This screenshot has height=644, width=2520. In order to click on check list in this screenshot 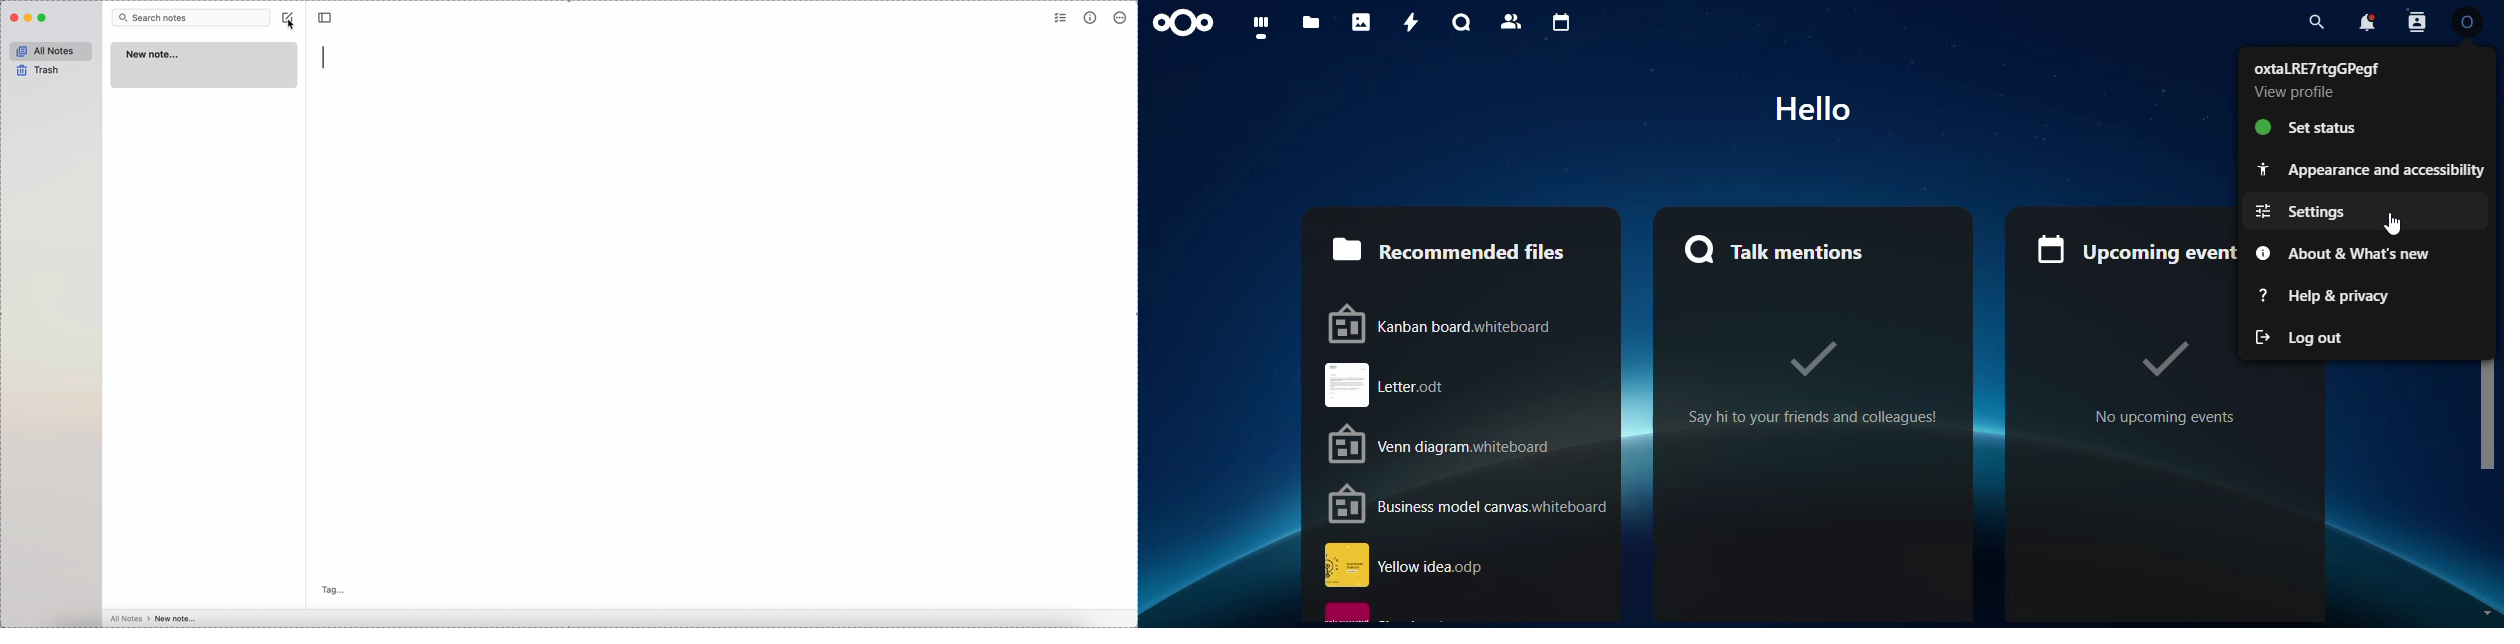, I will do `click(1059, 19)`.